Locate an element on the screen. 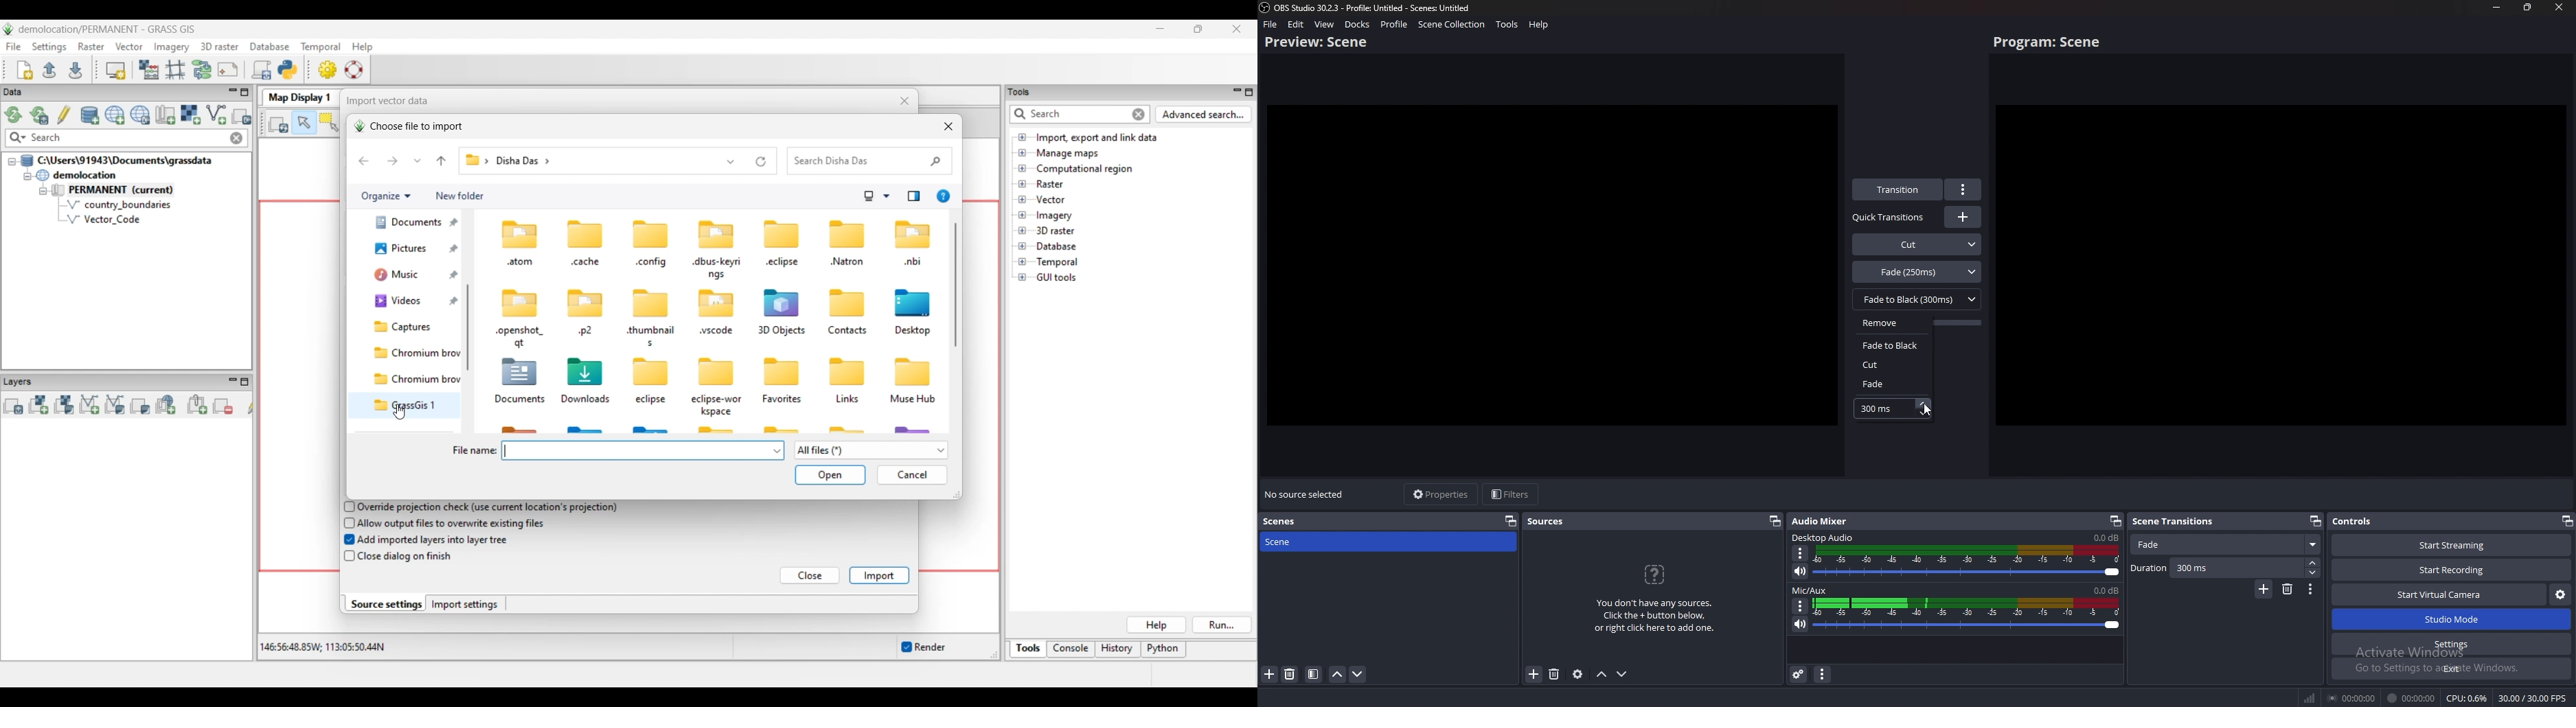 Image resolution: width=2576 pixels, height=728 pixels. Double click to see files under Vector is located at coordinates (1050, 200).